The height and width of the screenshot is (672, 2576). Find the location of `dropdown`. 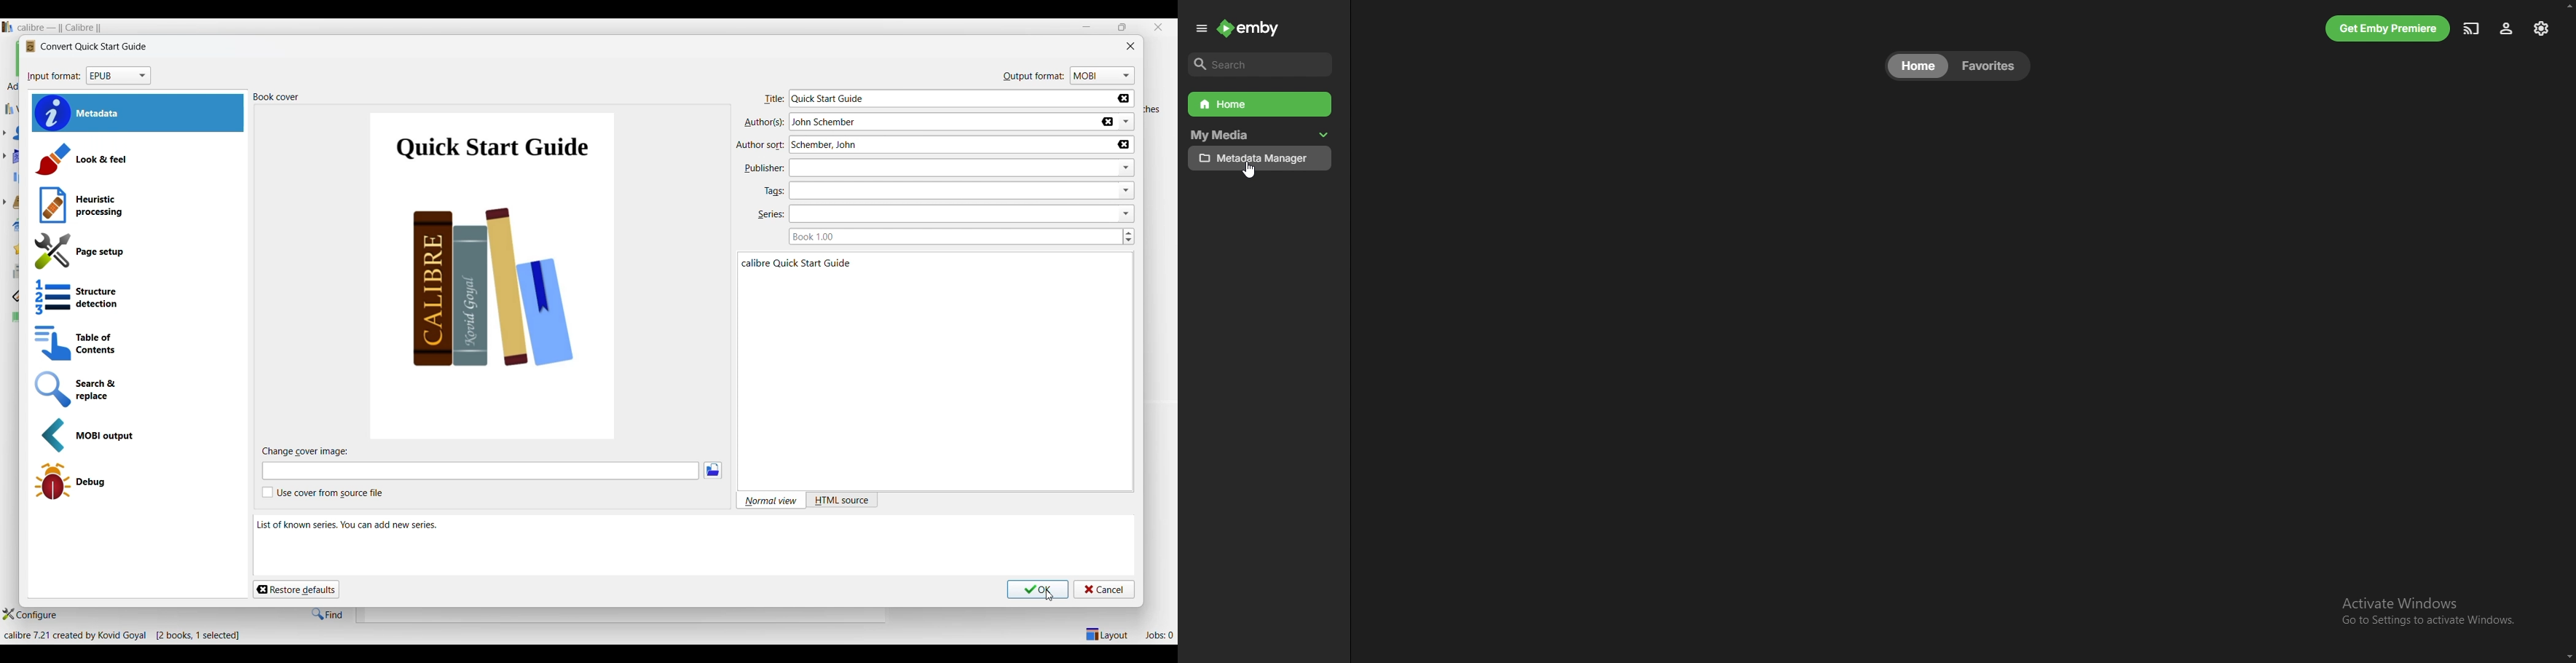

dropdown is located at coordinates (1127, 168).